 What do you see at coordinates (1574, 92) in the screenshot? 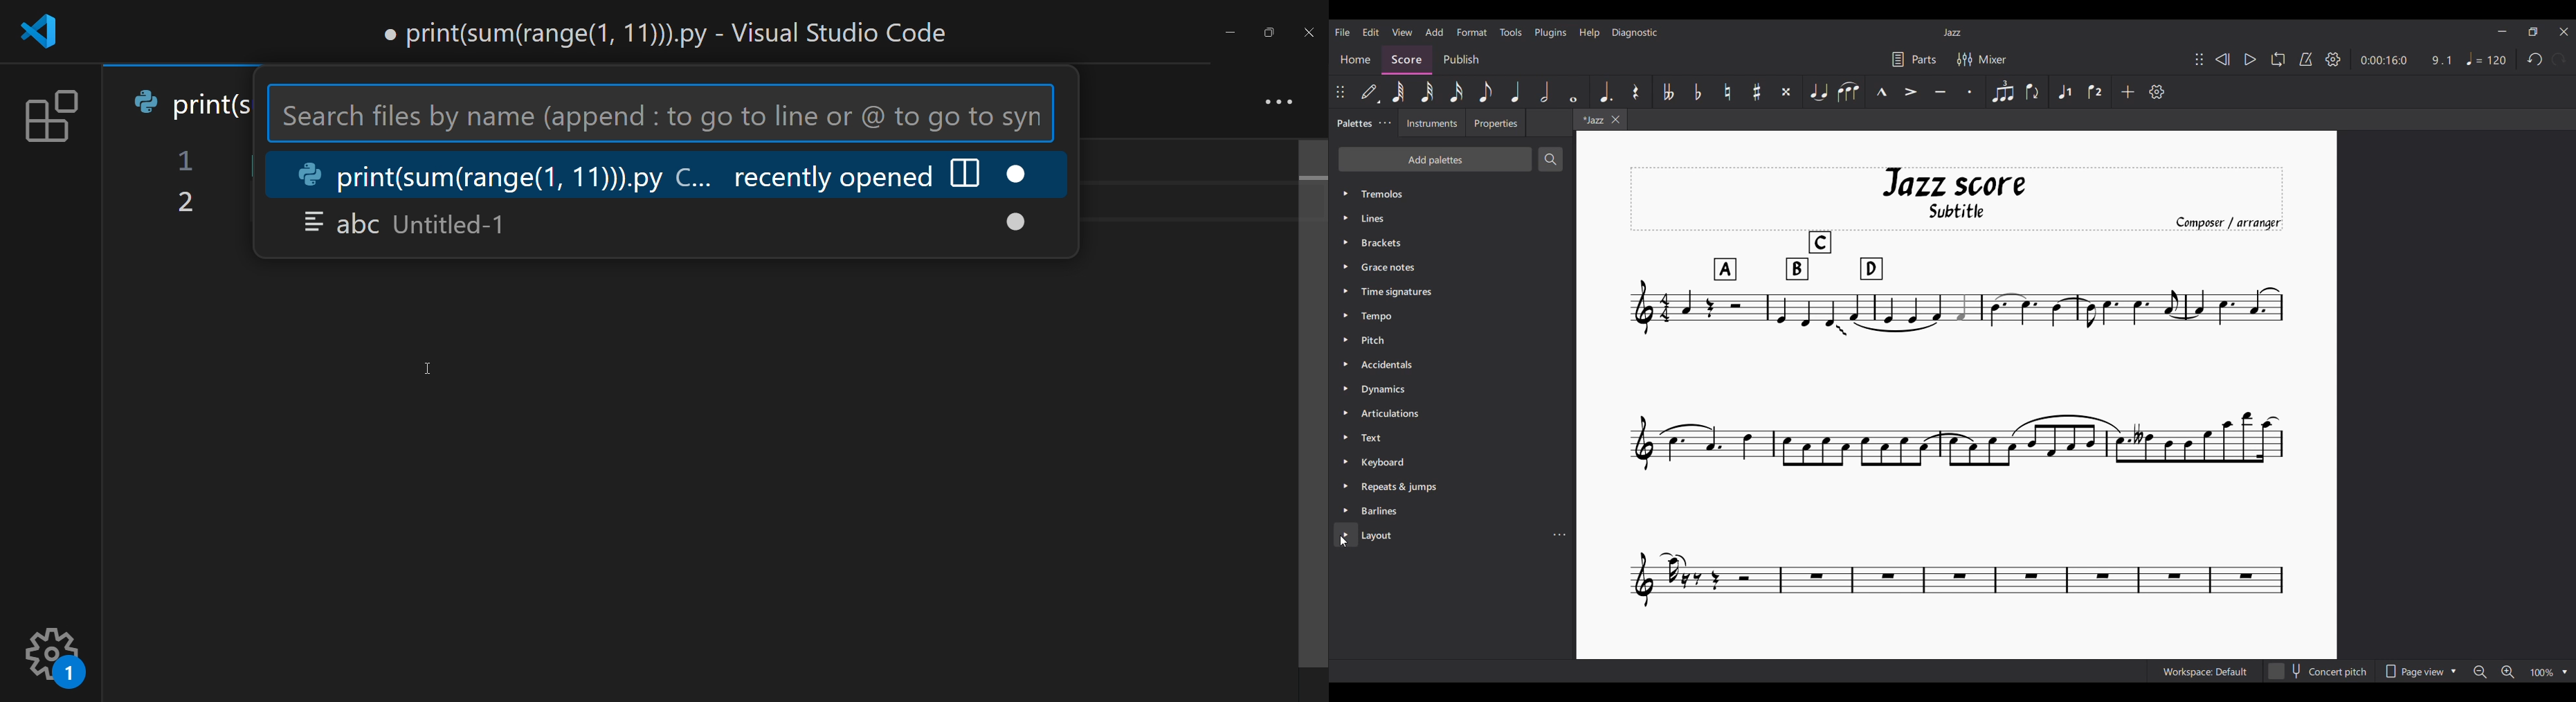
I see `Whole note` at bounding box center [1574, 92].